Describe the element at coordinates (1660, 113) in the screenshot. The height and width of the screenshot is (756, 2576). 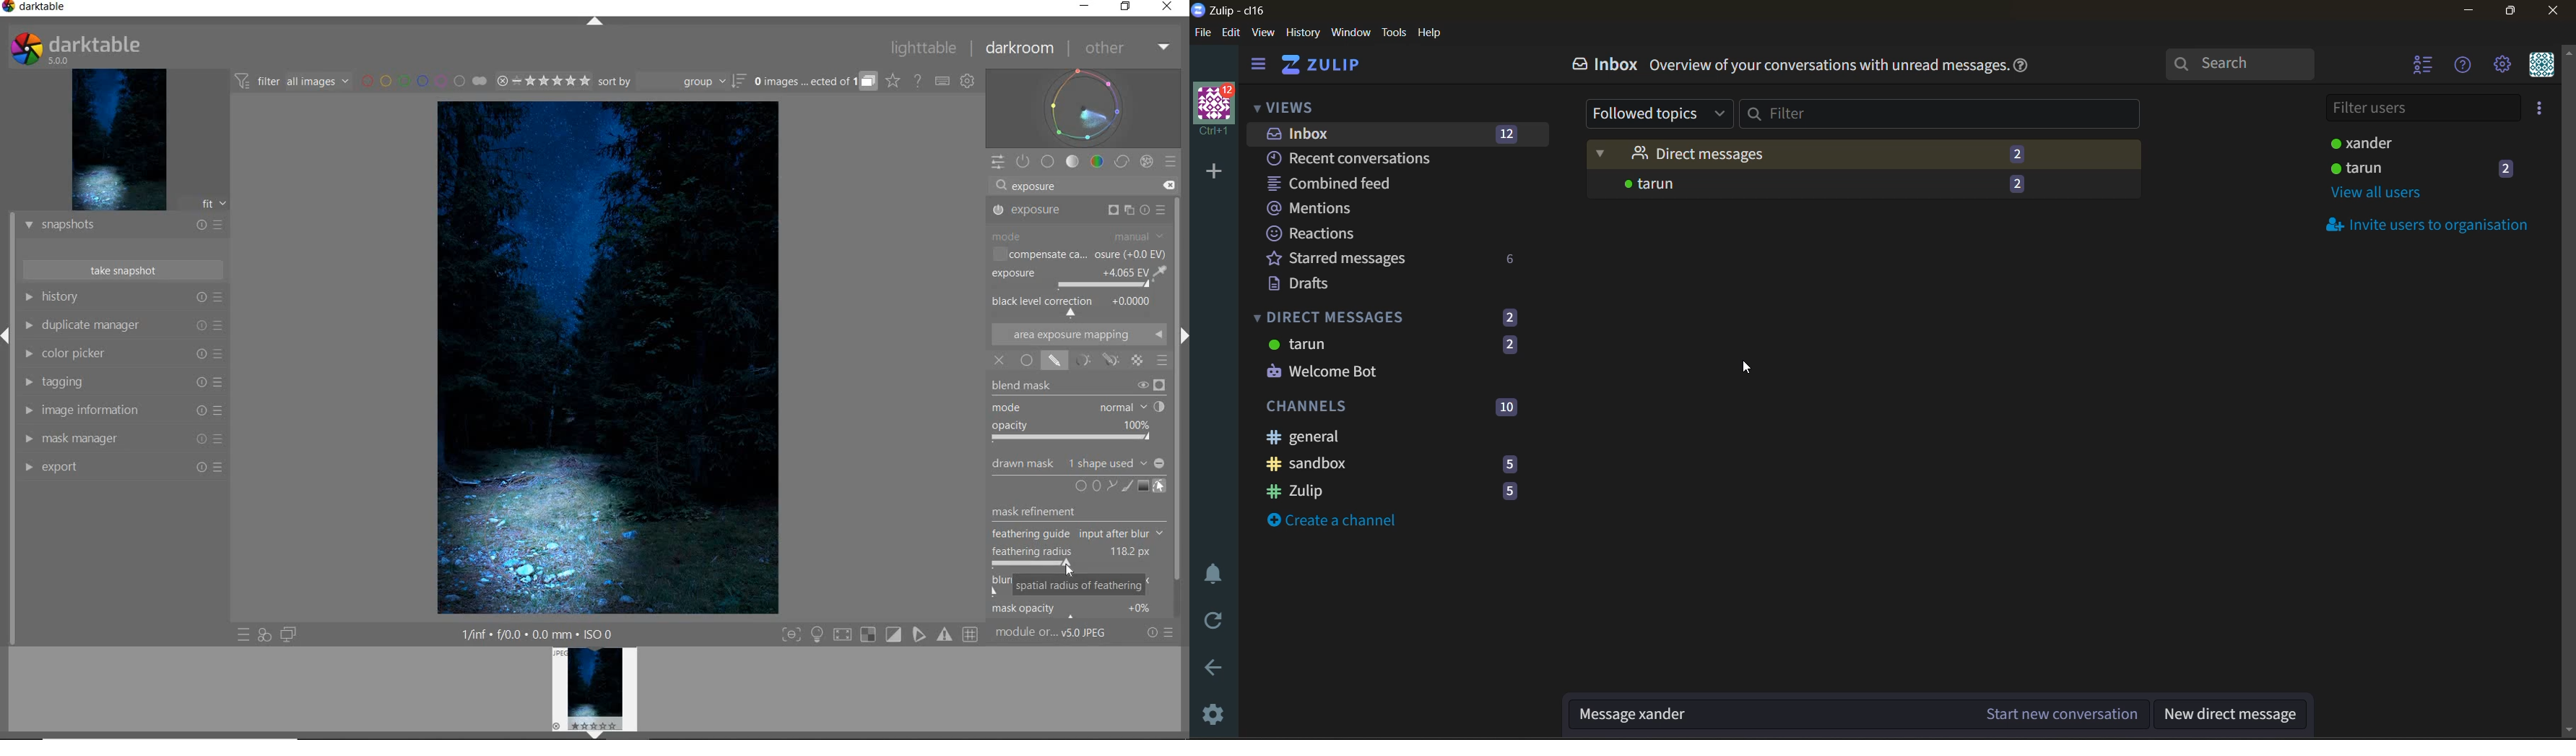
I see `followed topics` at that location.